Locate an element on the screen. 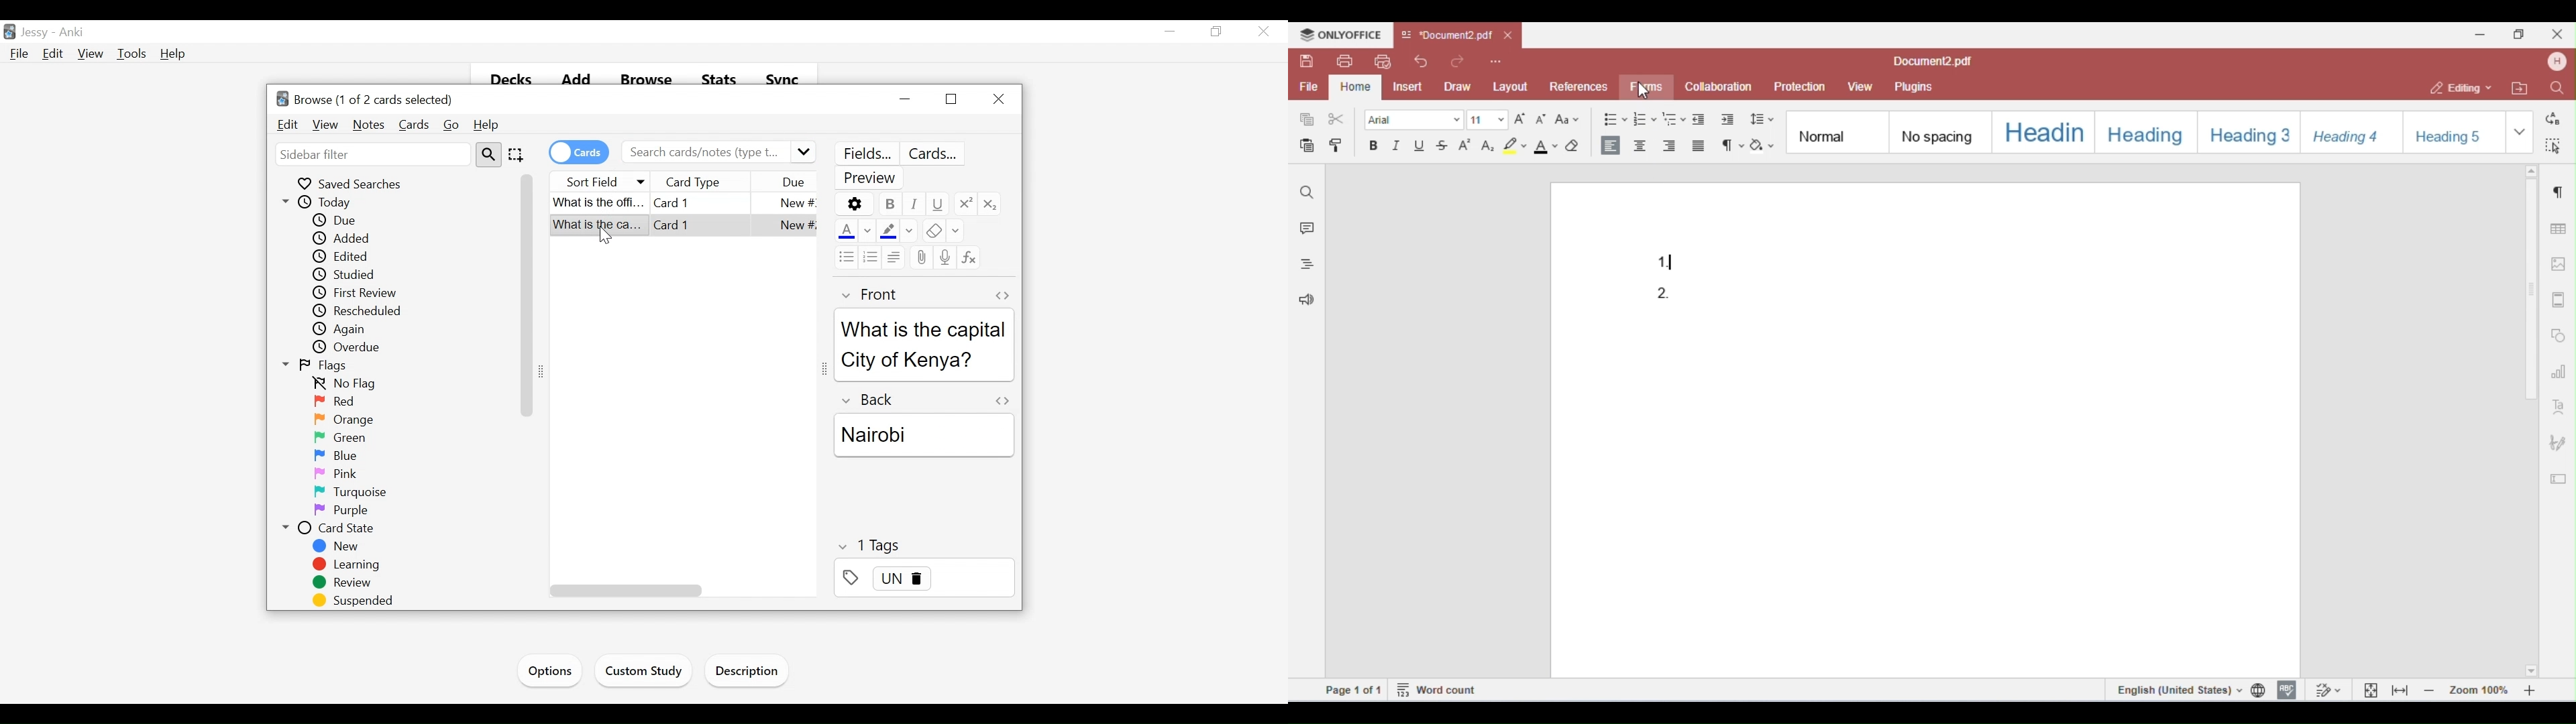  Add is located at coordinates (574, 80).